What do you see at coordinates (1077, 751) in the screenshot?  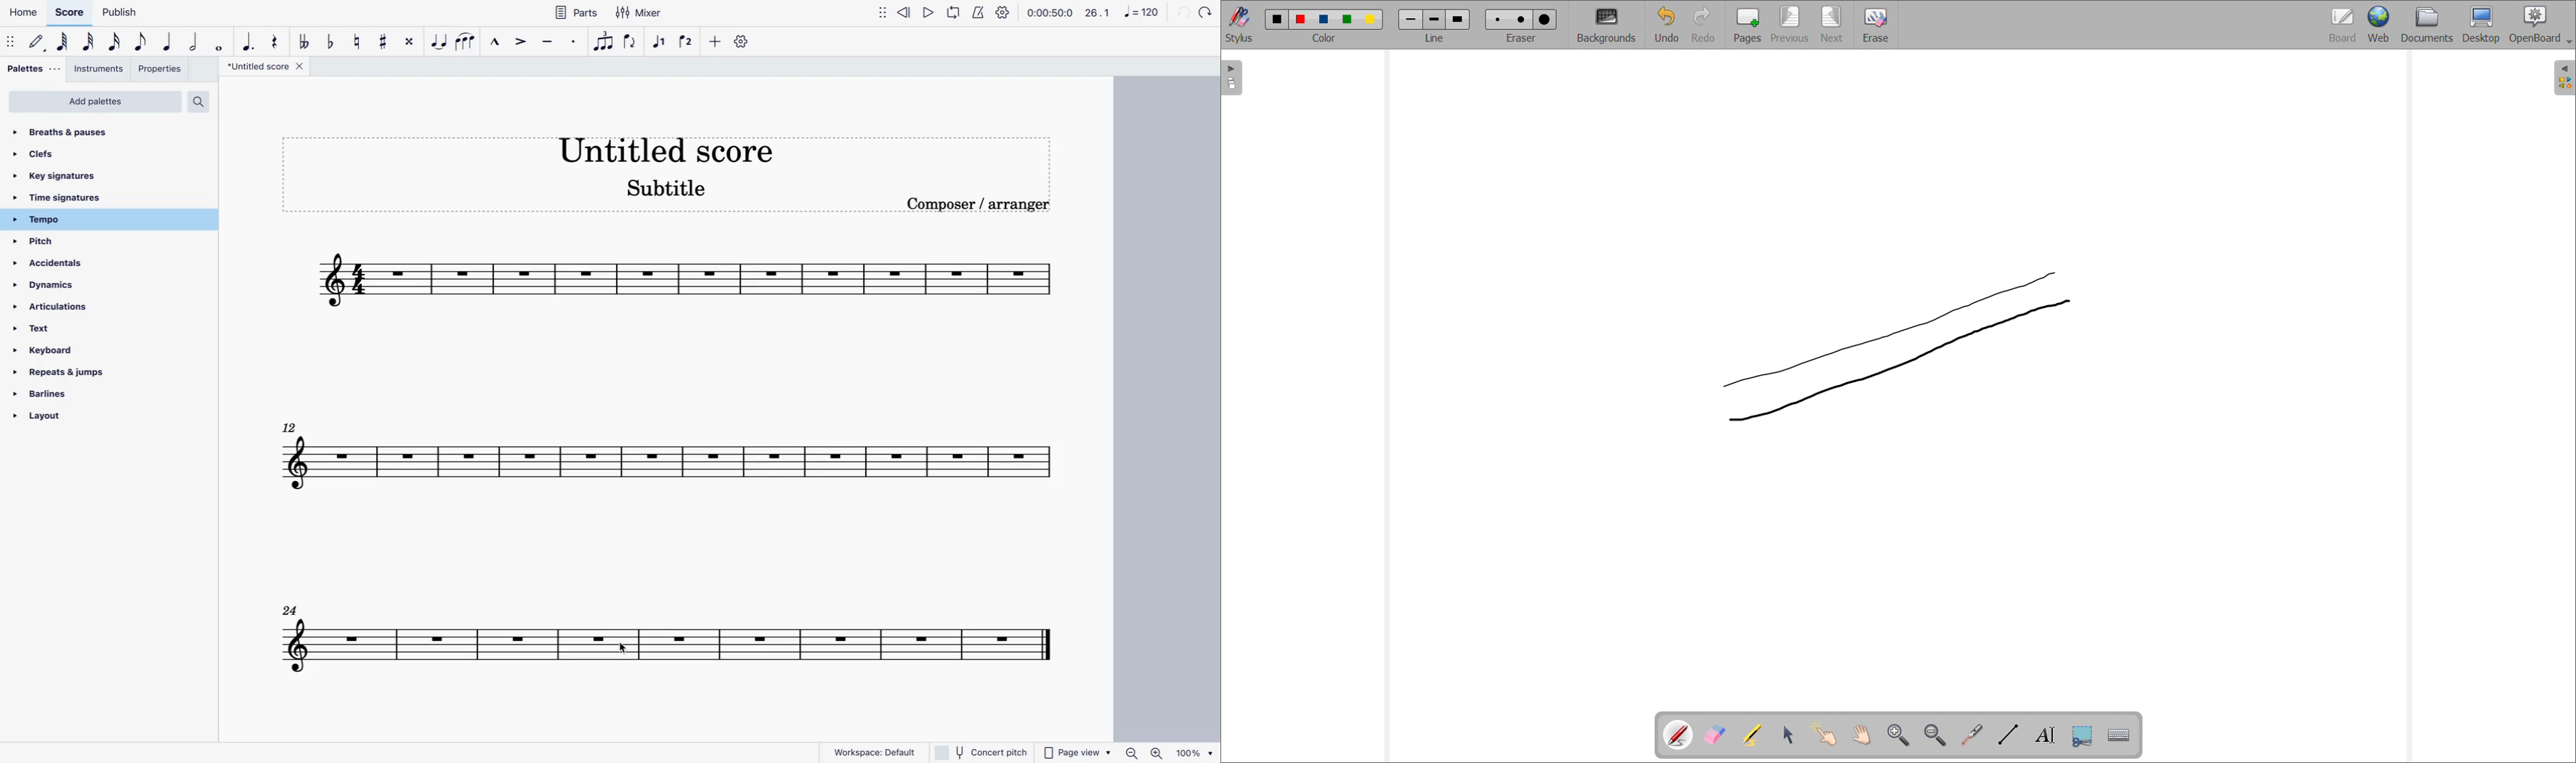 I see `page view` at bounding box center [1077, 751].